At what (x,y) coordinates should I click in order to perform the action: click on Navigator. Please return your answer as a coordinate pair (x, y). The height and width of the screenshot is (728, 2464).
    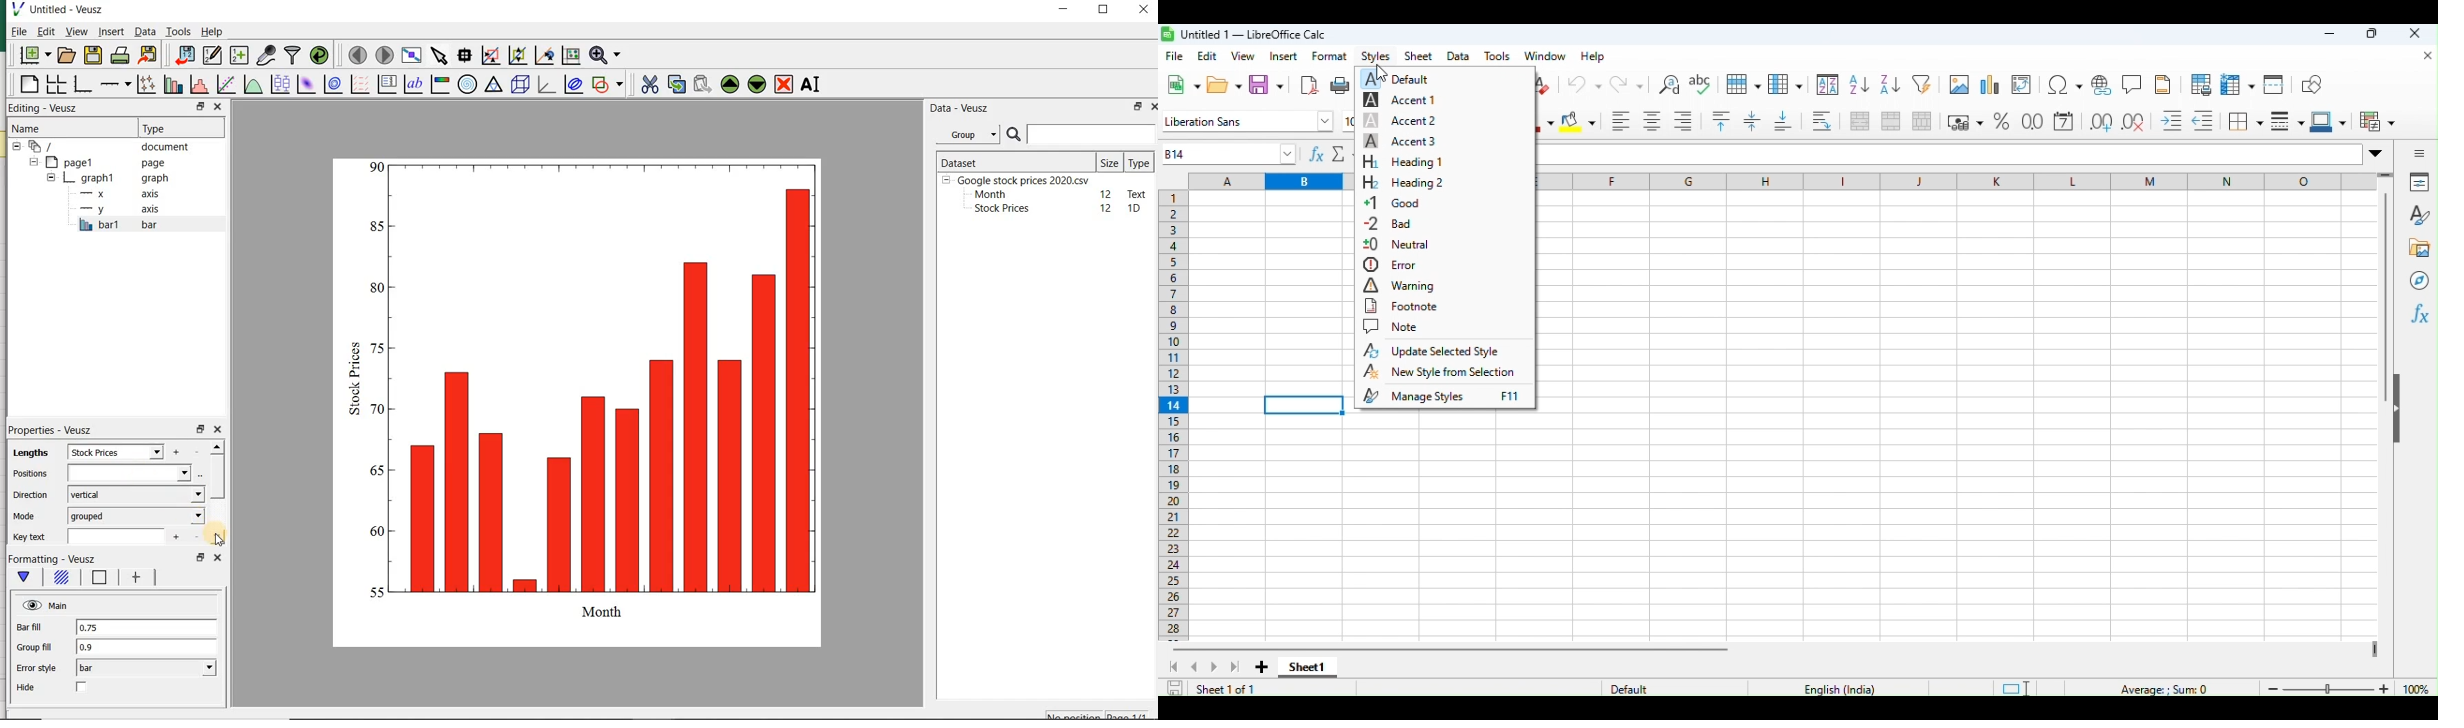
    Looking at the image, I should click on (2418, 277).